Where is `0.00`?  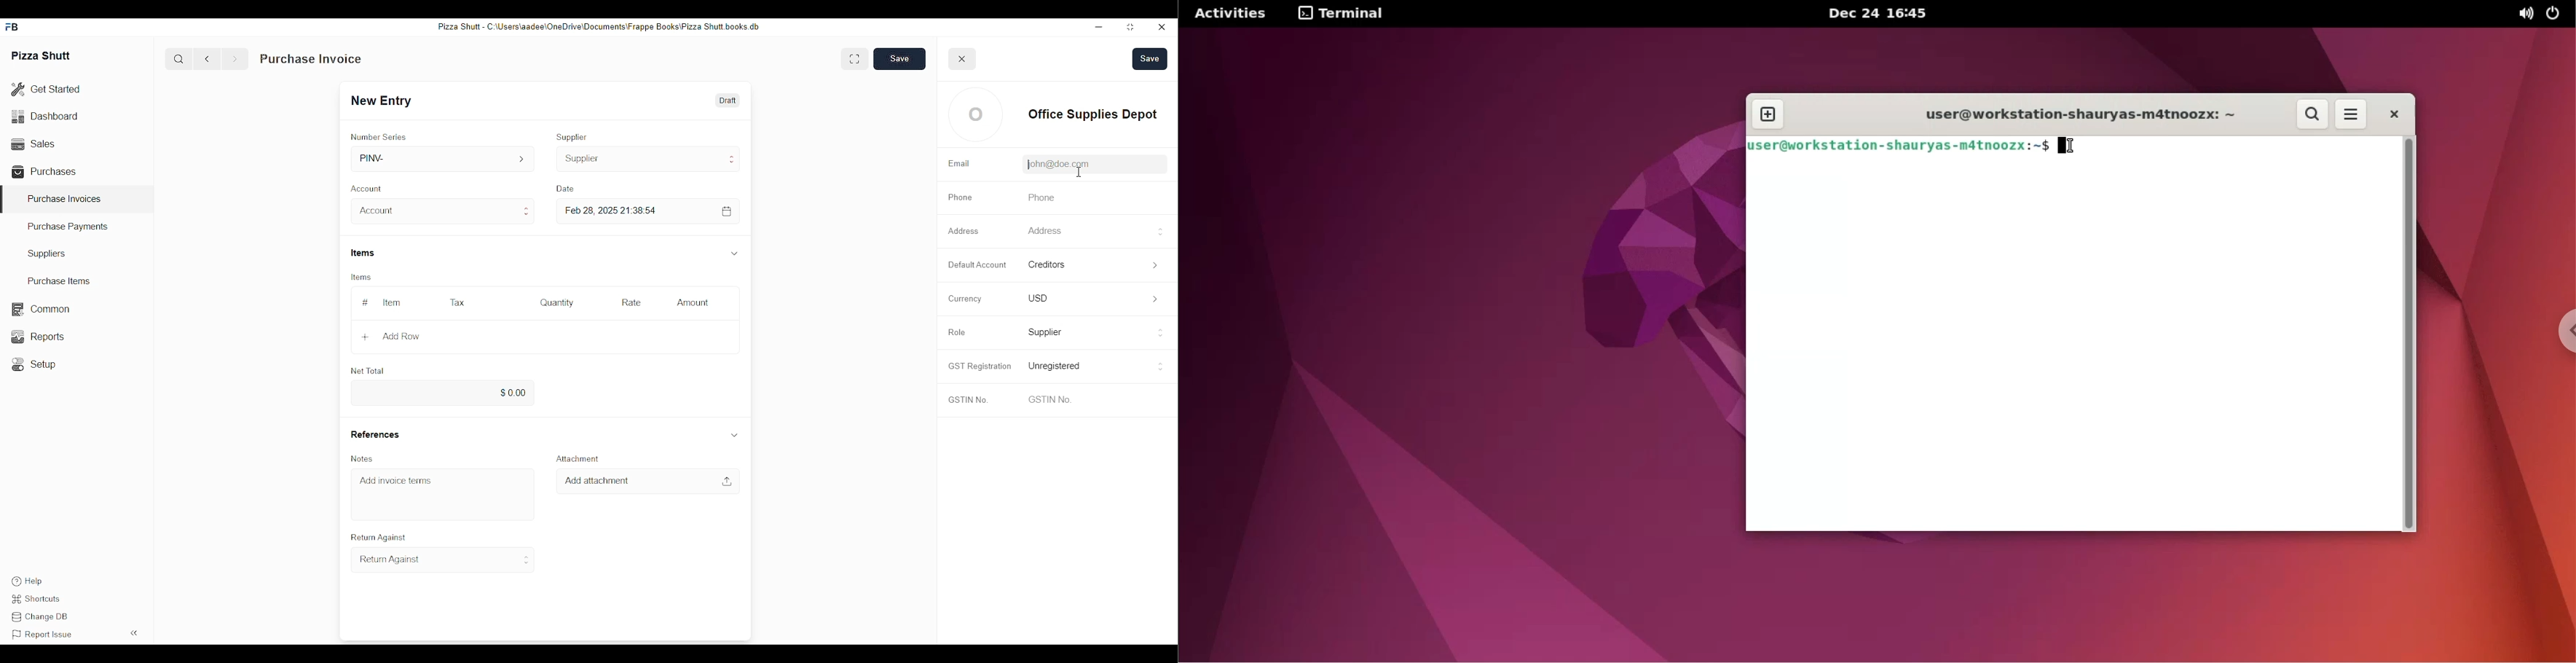
0.00 is located at coordinates (440, 394).